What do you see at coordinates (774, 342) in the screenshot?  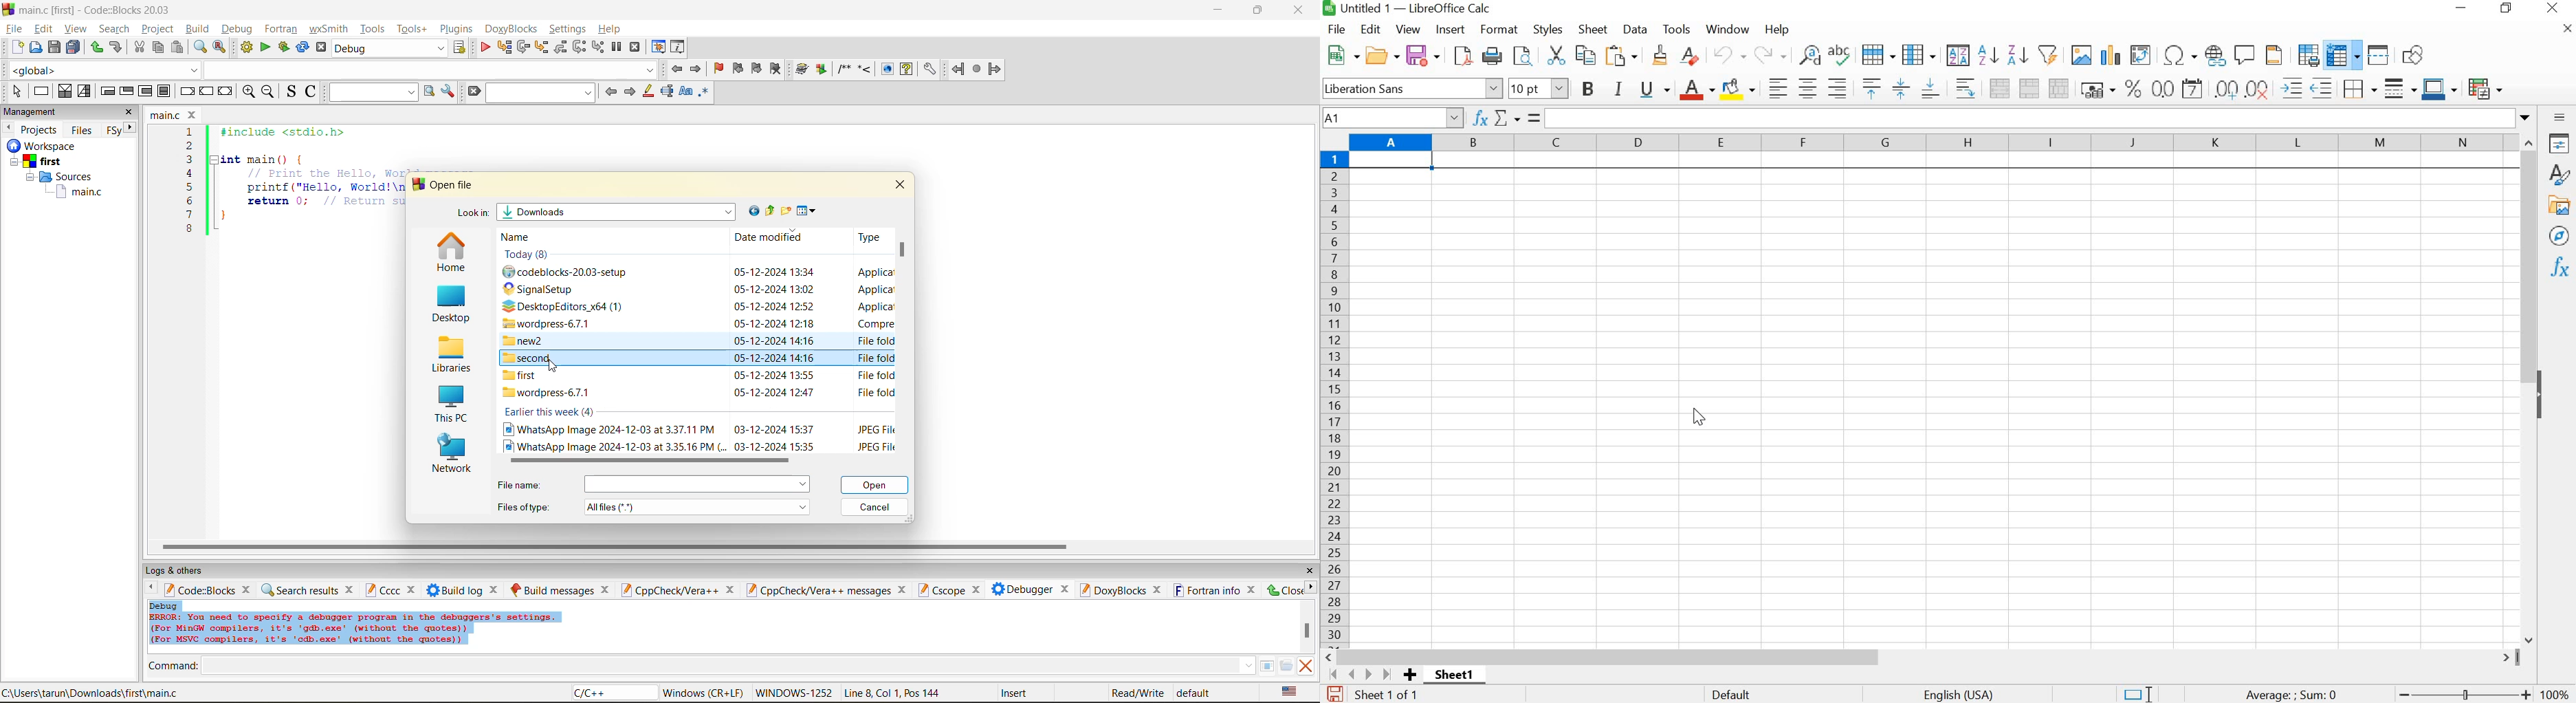 I see `date and time` at bounding box center [774, 342].